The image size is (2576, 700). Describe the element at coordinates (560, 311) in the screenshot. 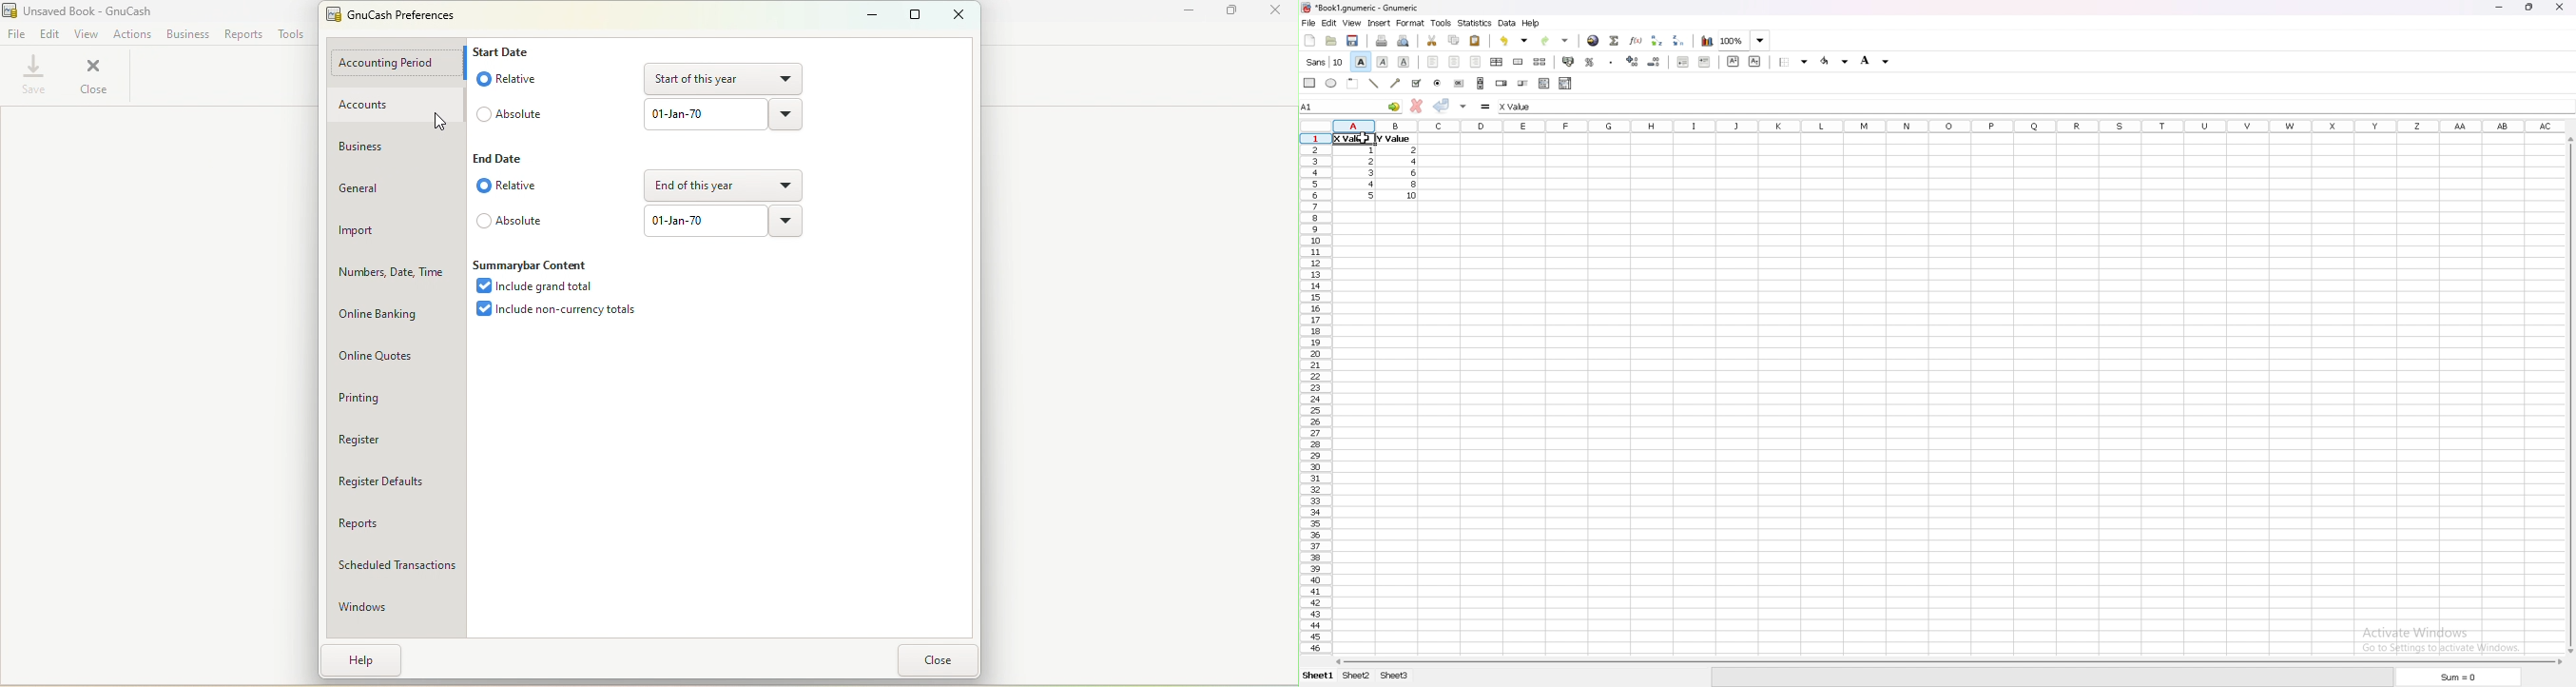

I see `Include non-currency totals` at that location.